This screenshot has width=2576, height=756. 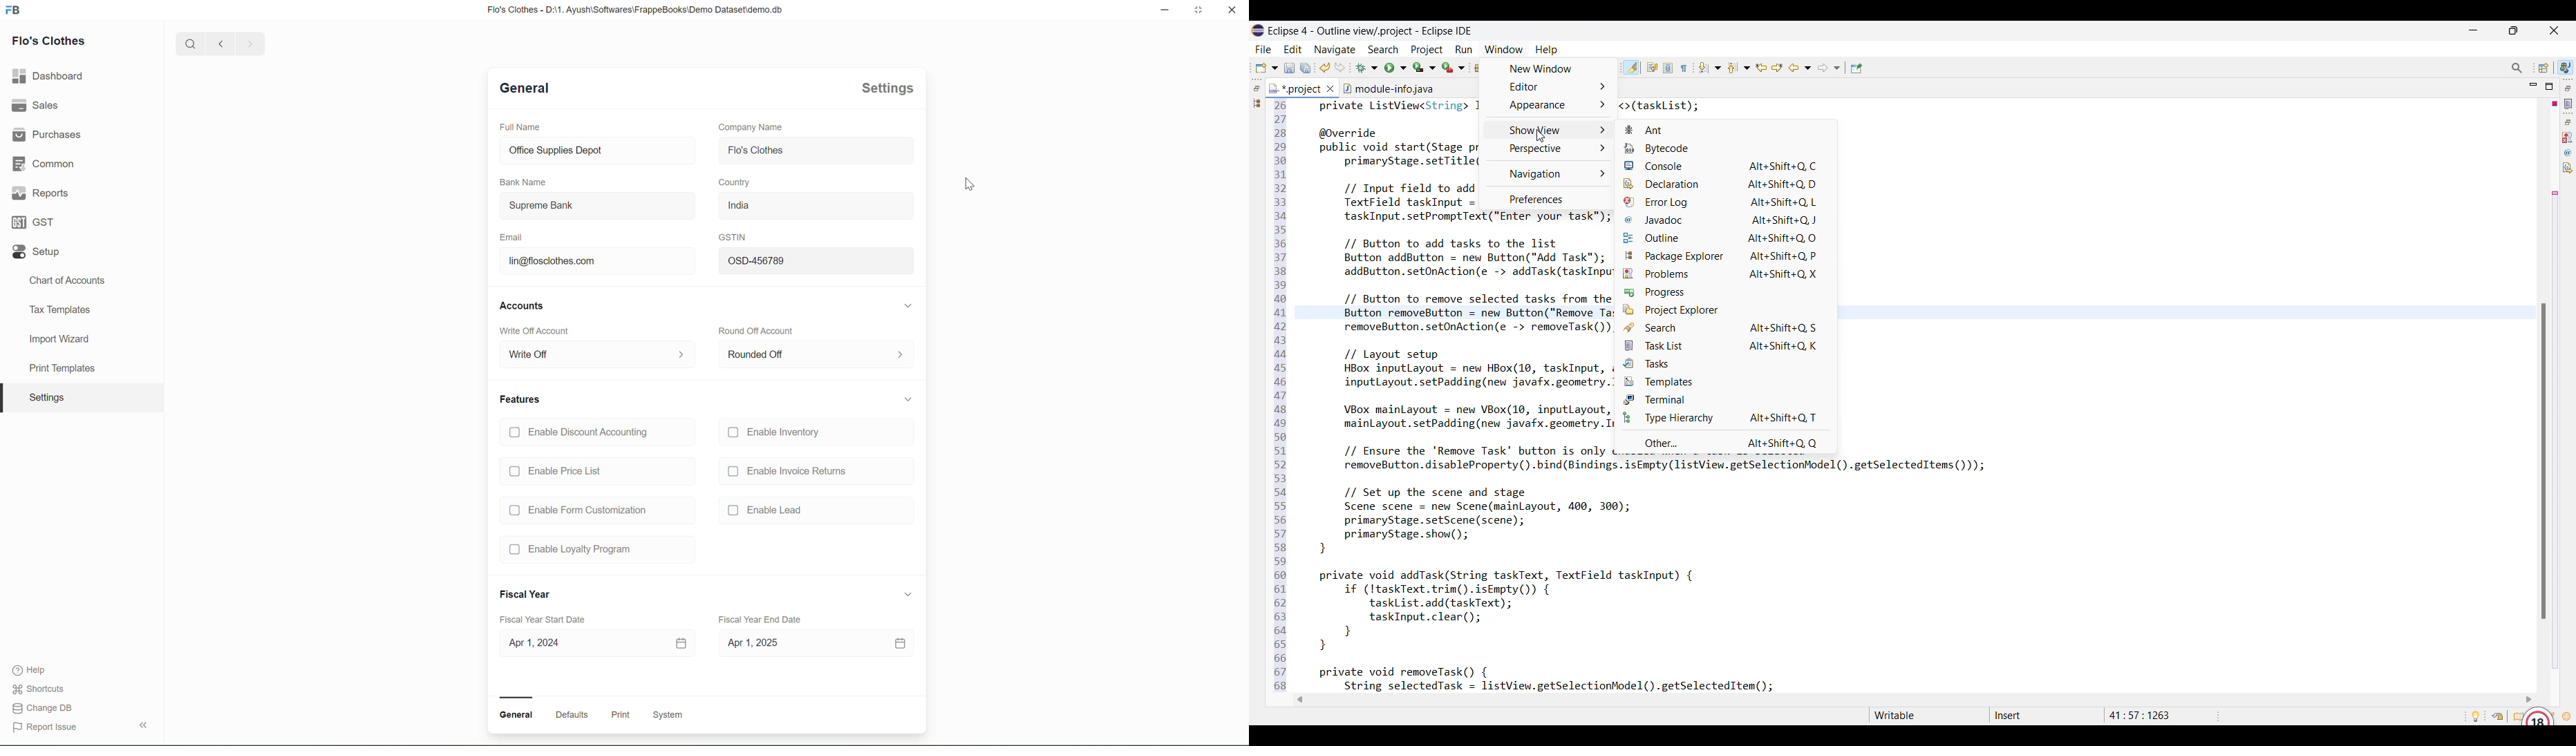 I want to click on Dashboard, so click(x=49, y=77).